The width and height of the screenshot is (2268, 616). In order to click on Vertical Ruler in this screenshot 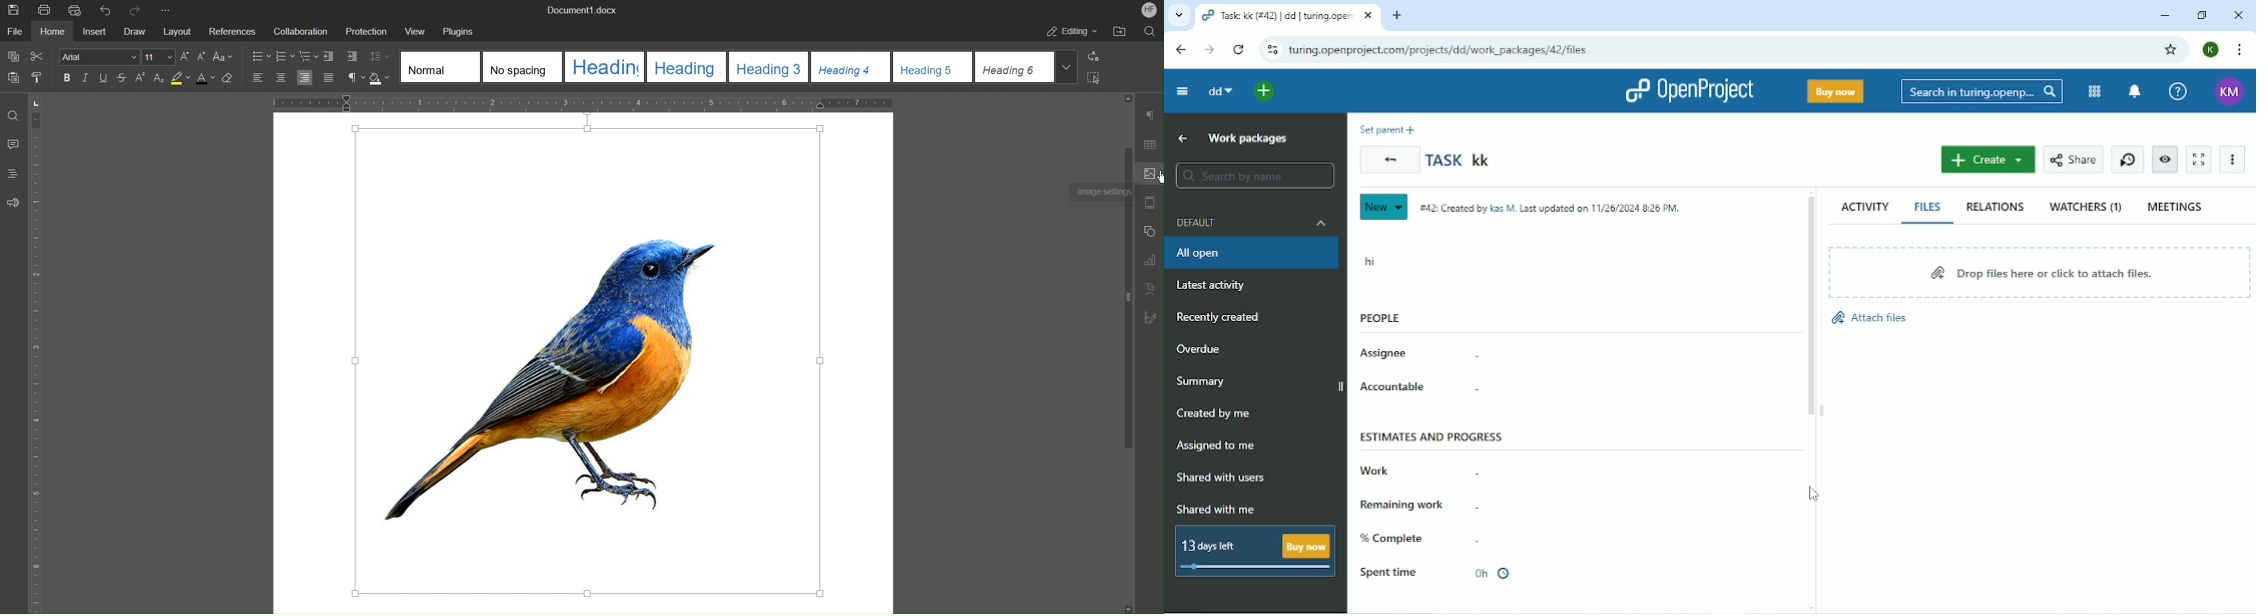, I will do `click(40, 353)`.